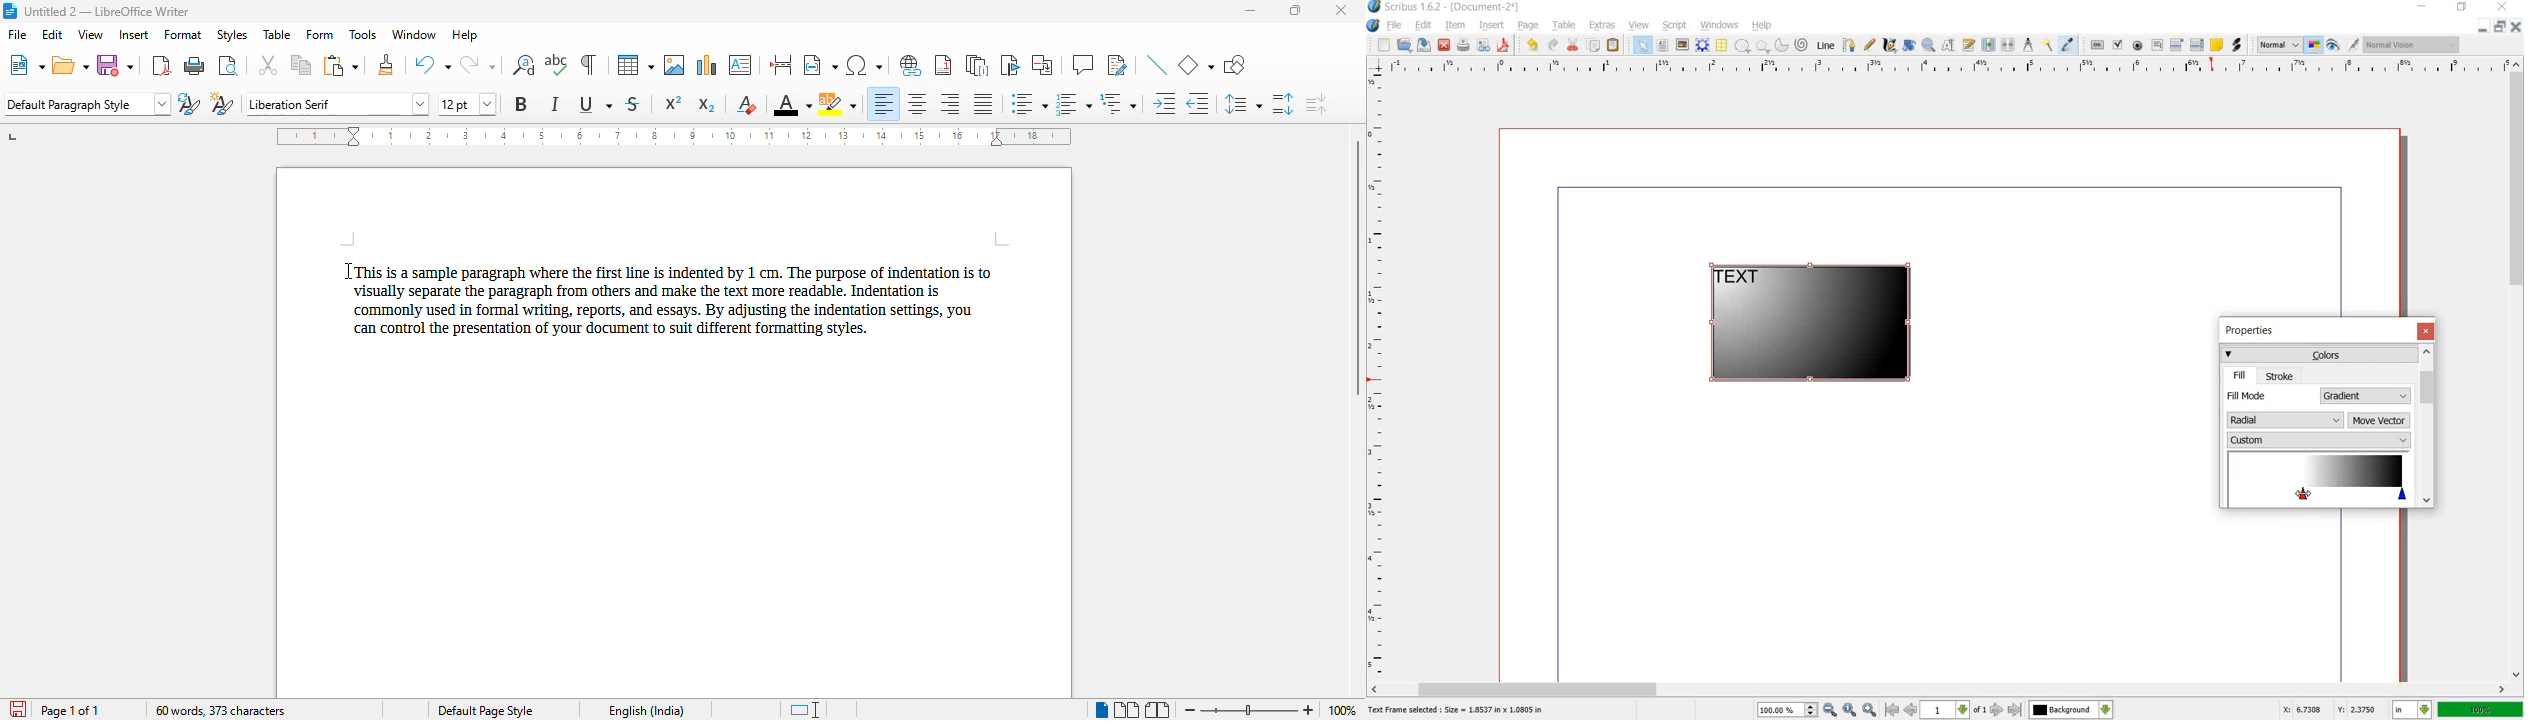  Describe the element at coordinates (1850, 710) in the screenshot. I see `zoom to` at that location.